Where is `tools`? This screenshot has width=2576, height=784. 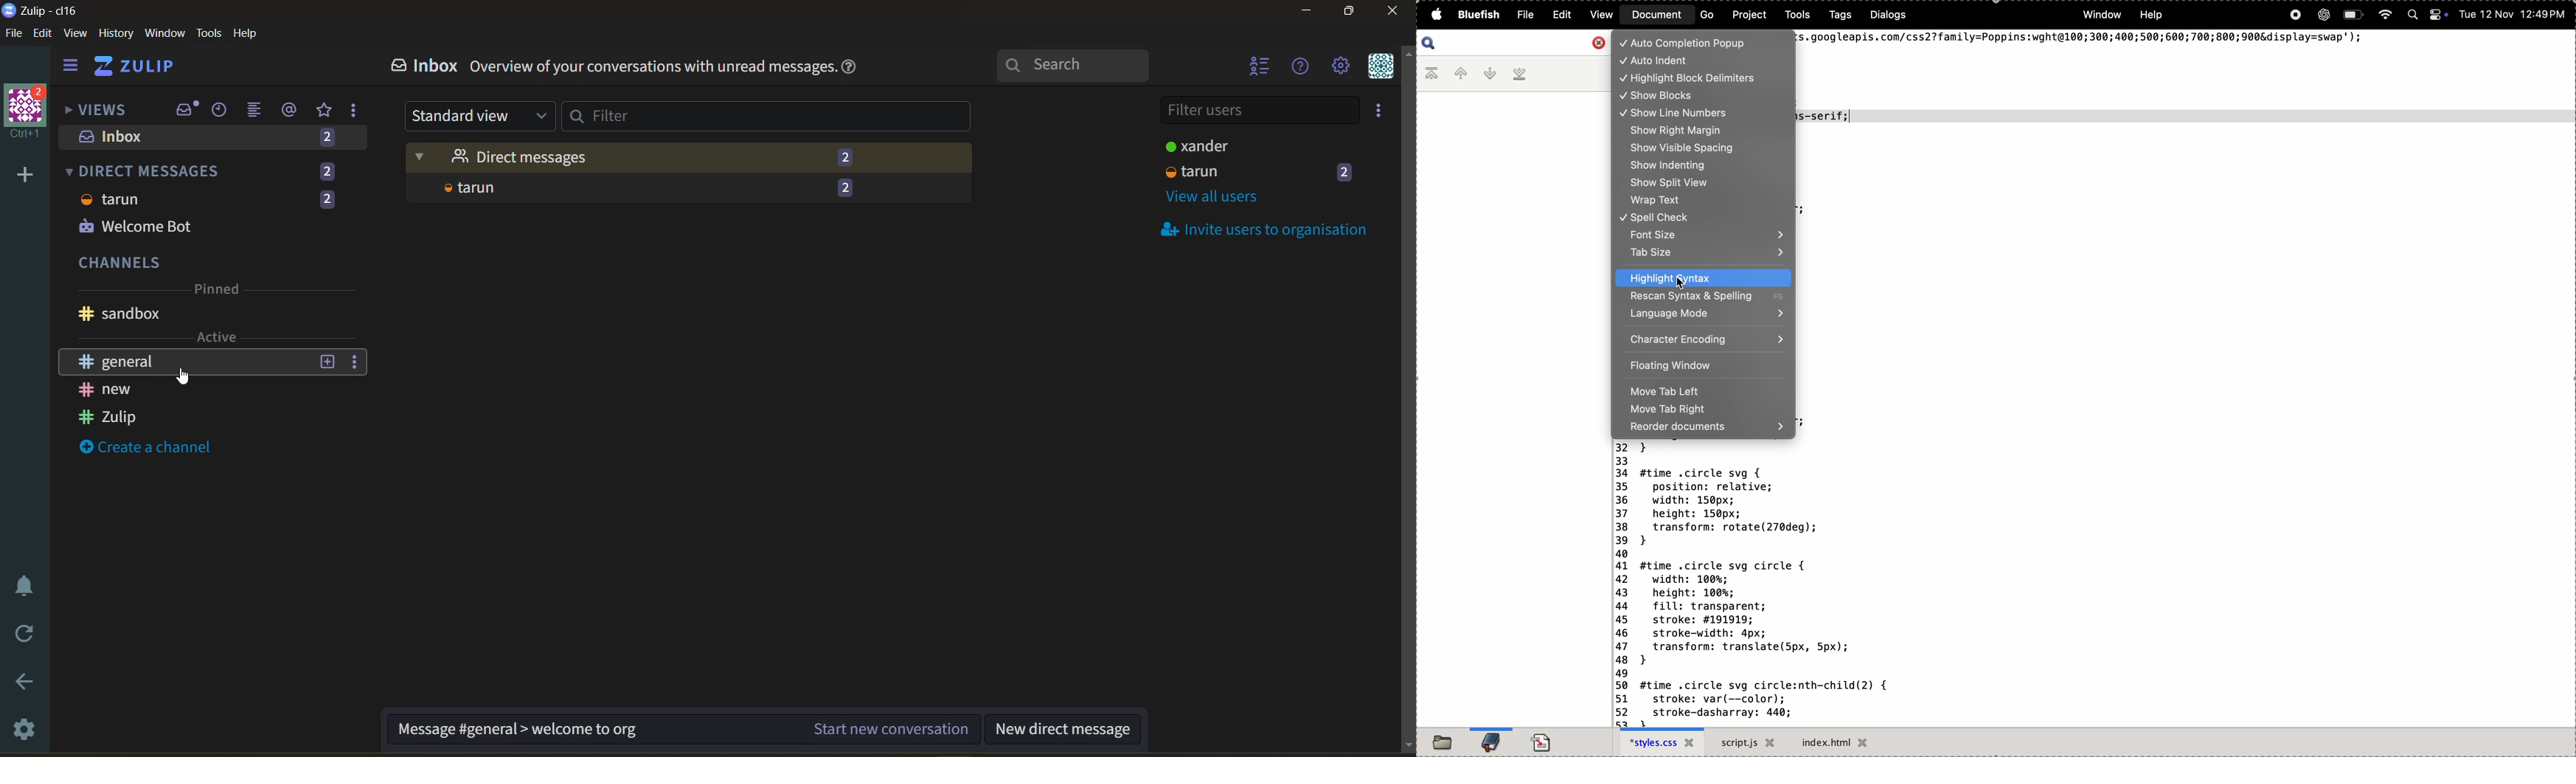 tools is located at coordinates (212, 32).